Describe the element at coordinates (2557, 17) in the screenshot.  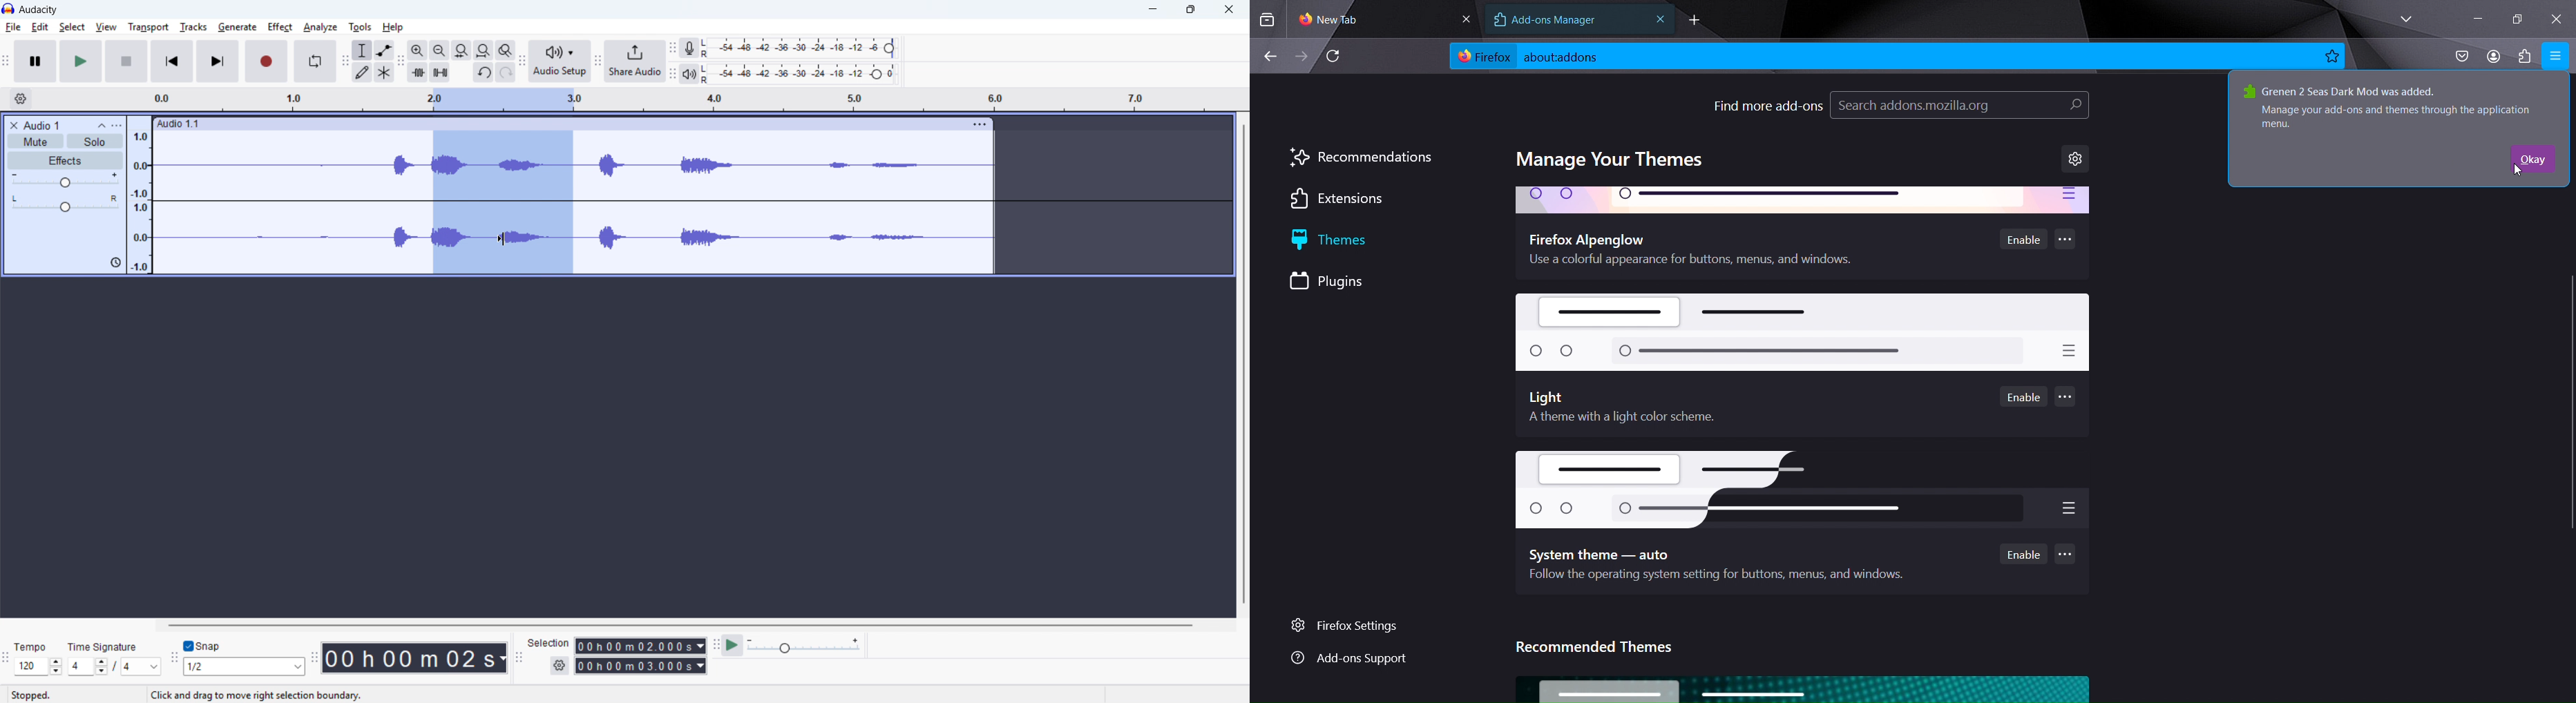
I see `close` at that location.